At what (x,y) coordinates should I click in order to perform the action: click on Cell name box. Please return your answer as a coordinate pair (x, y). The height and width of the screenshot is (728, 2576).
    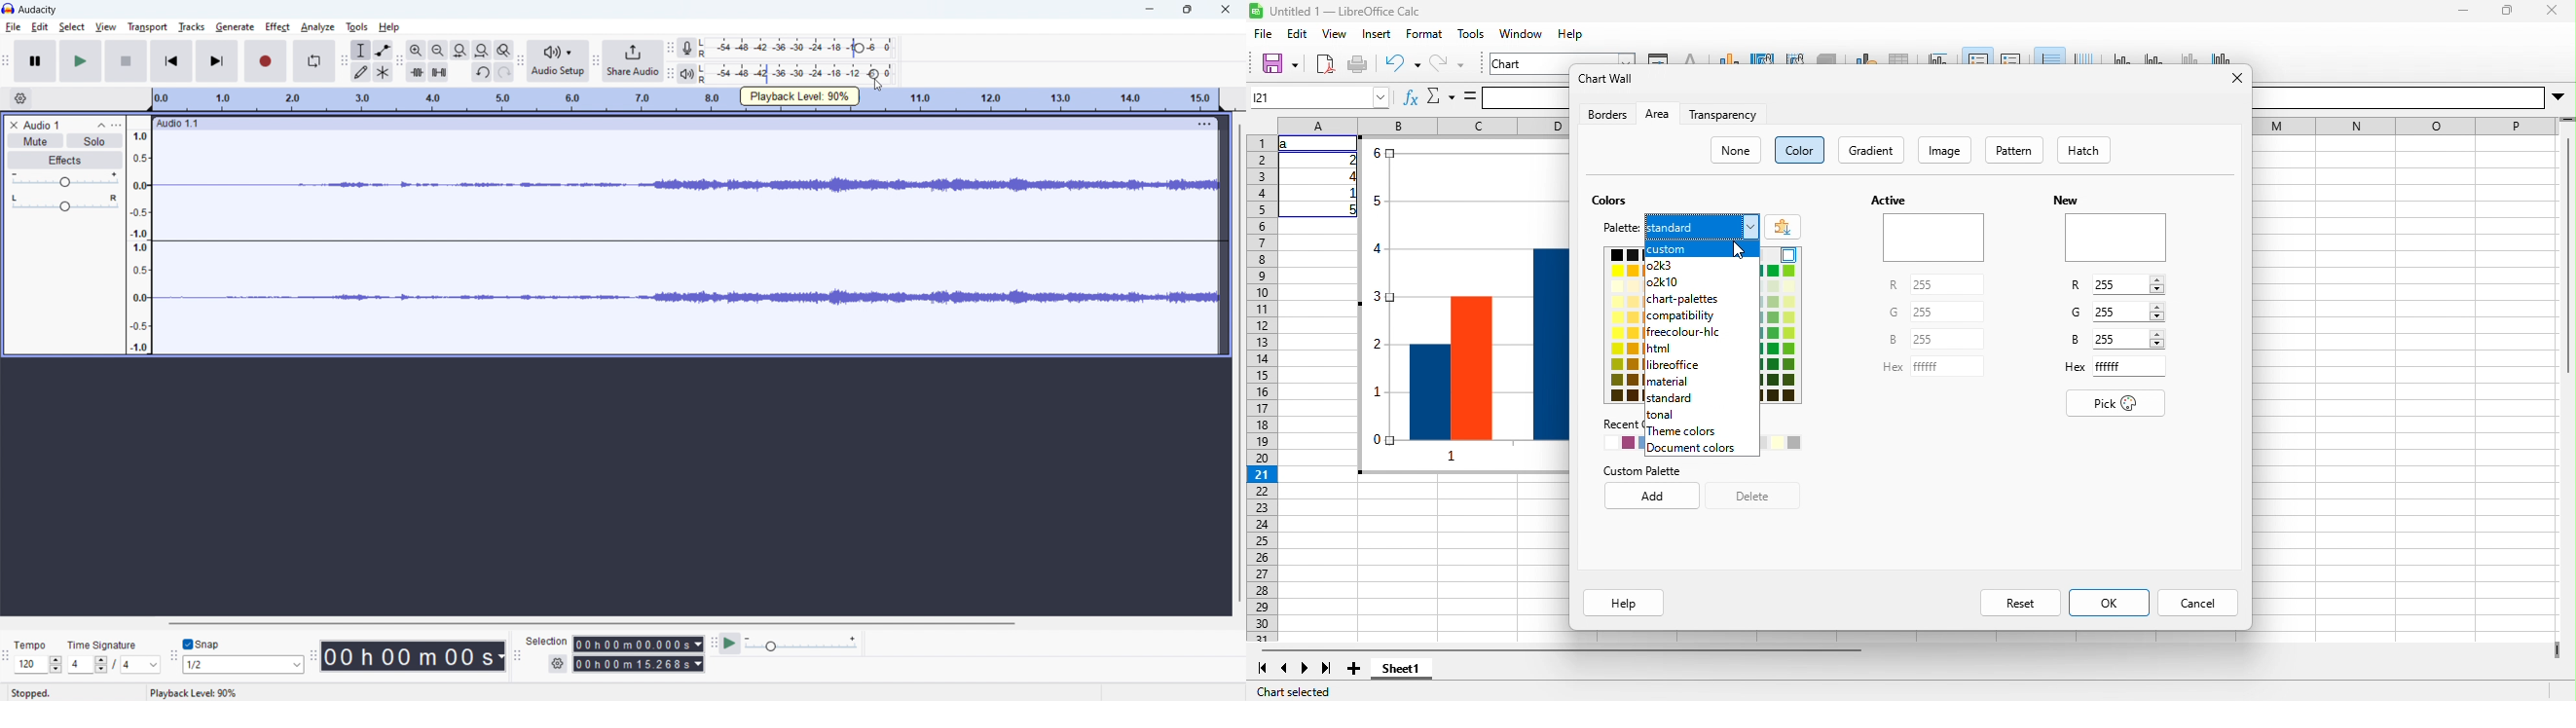
    Looking at the image, I should click on (1320, 97).